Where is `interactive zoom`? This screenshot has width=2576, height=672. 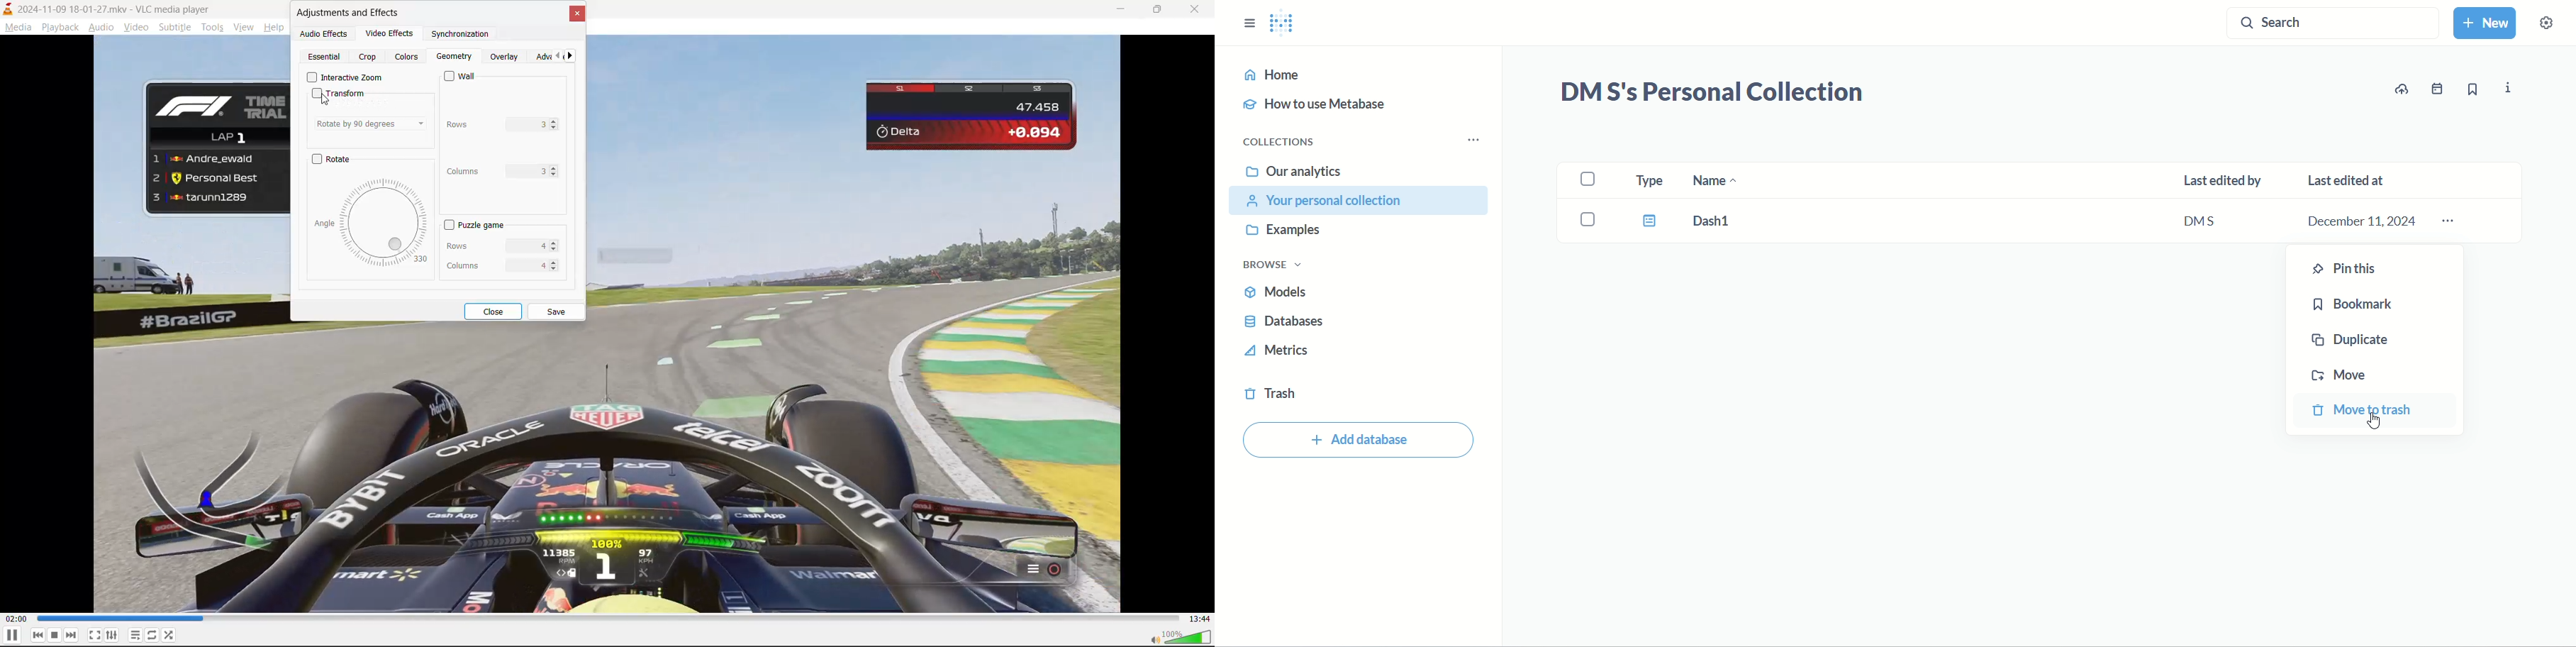
interactive zoom is located at coordinates (345, 77).